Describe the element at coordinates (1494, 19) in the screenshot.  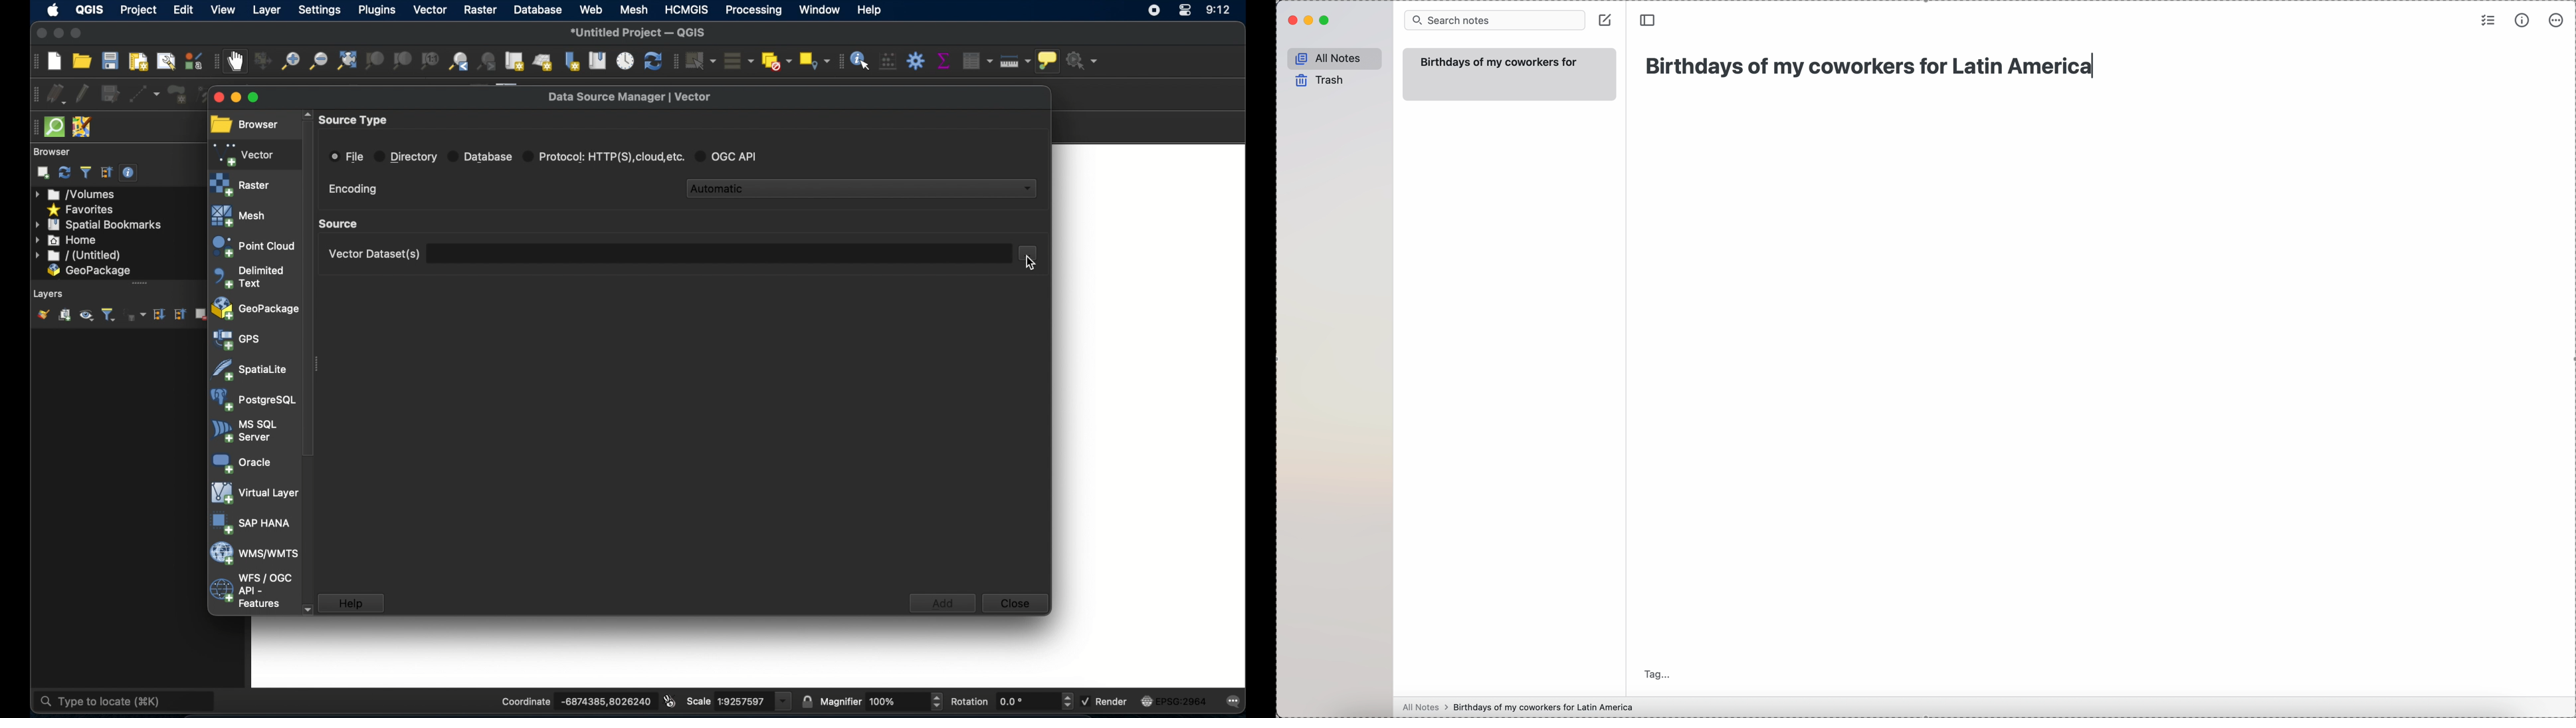
I see `search bar` at that location.